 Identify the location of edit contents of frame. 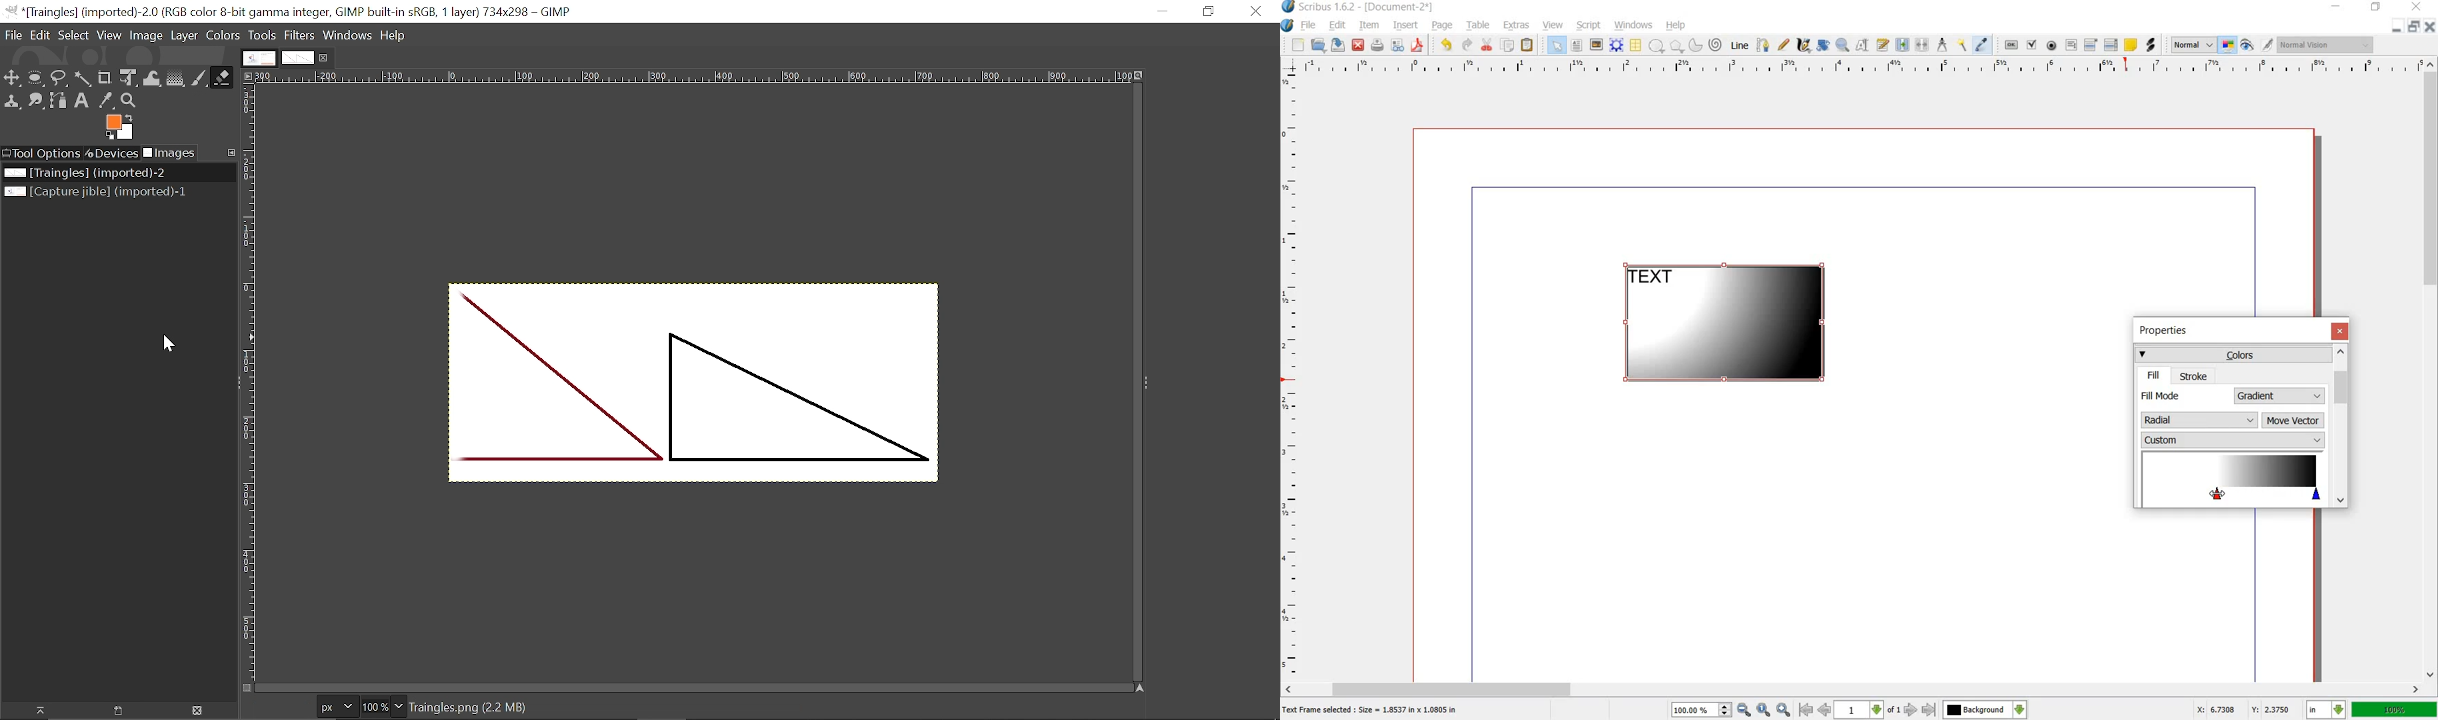
(1863, 46).